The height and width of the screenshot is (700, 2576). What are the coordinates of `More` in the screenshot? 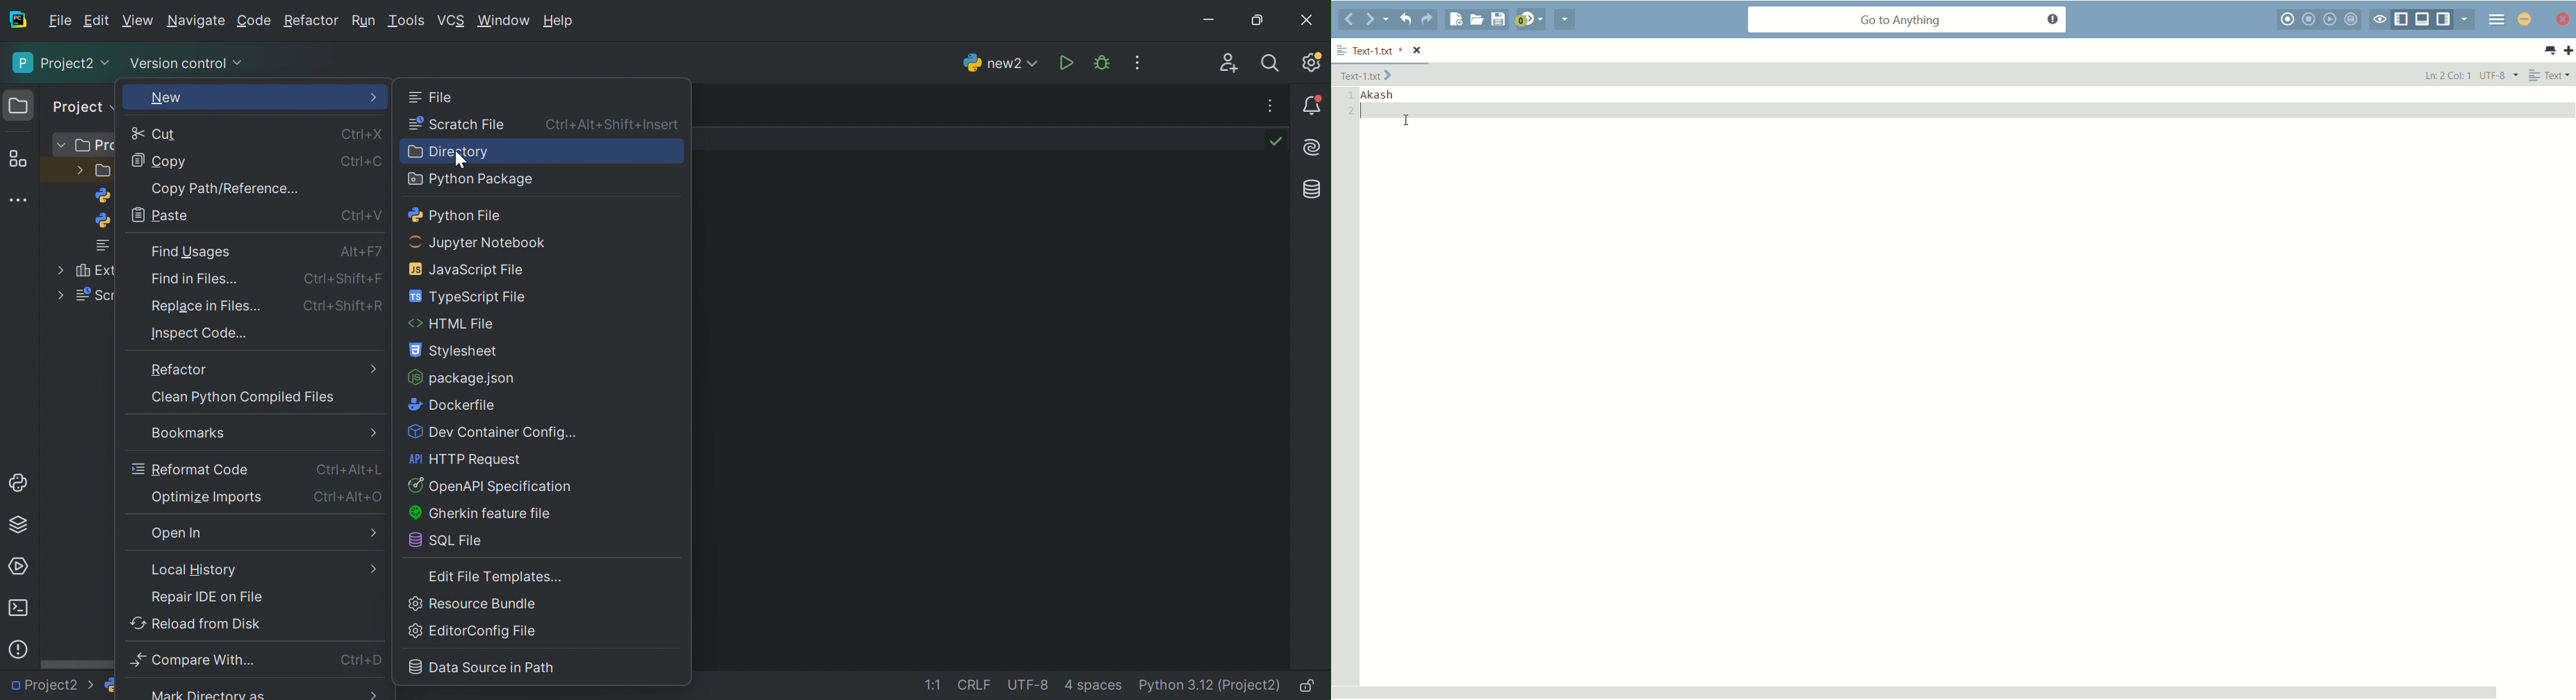 It's located at (370, 433).